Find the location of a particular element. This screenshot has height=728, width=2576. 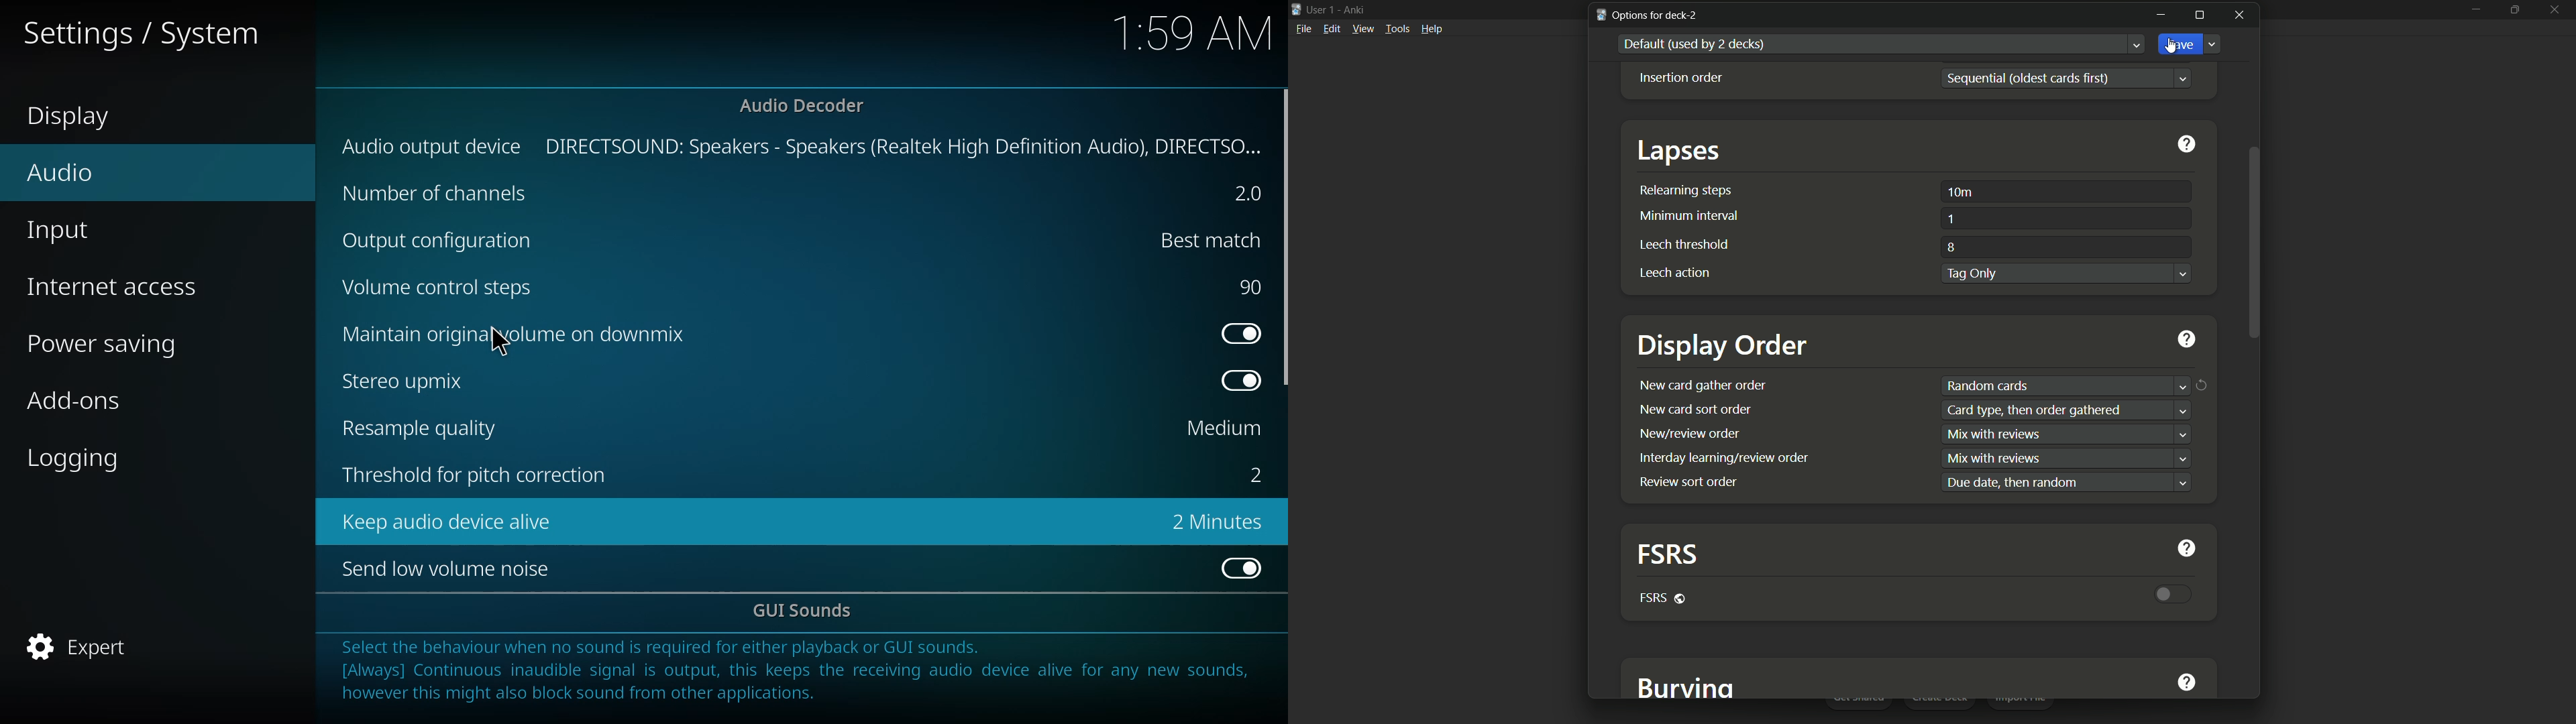

best match is located at coordinates (1202, 239).